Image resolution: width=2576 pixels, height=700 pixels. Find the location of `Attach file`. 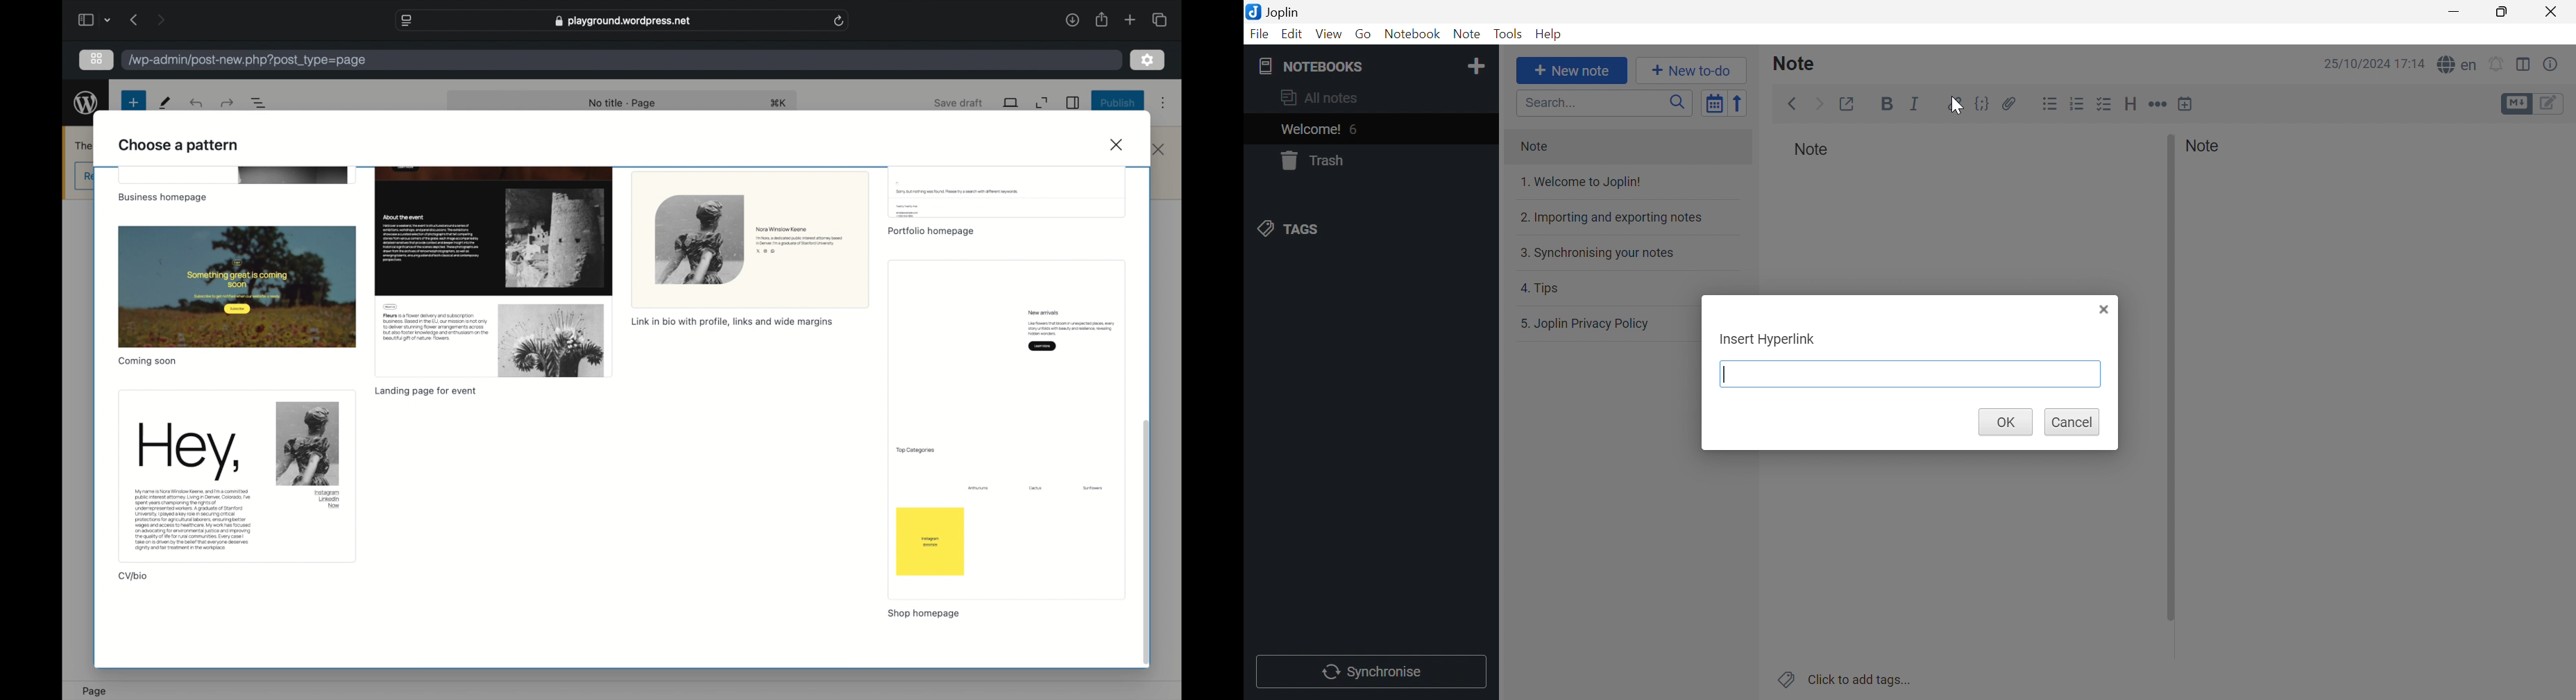

Attach file is located at coordinates (2009, 102).